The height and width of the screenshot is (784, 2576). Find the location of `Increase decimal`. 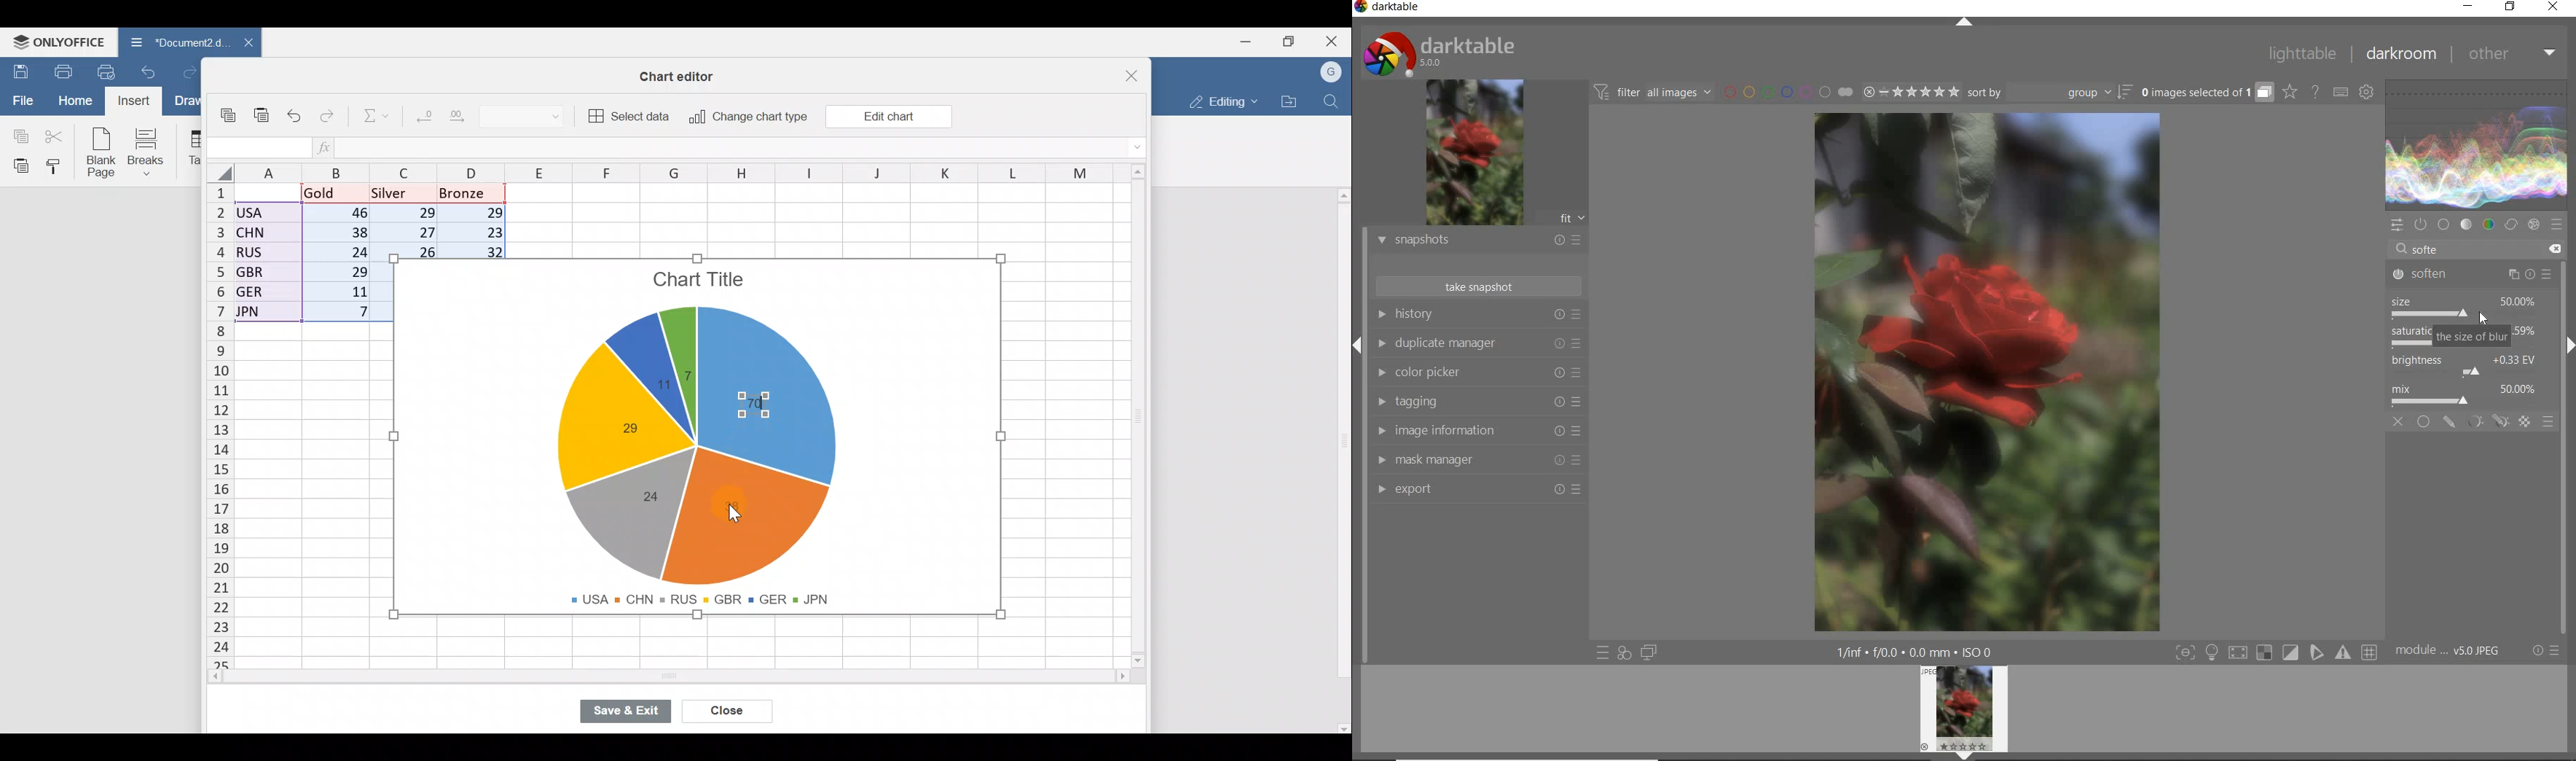

Increase decimal is located at coordinates (461, 114).